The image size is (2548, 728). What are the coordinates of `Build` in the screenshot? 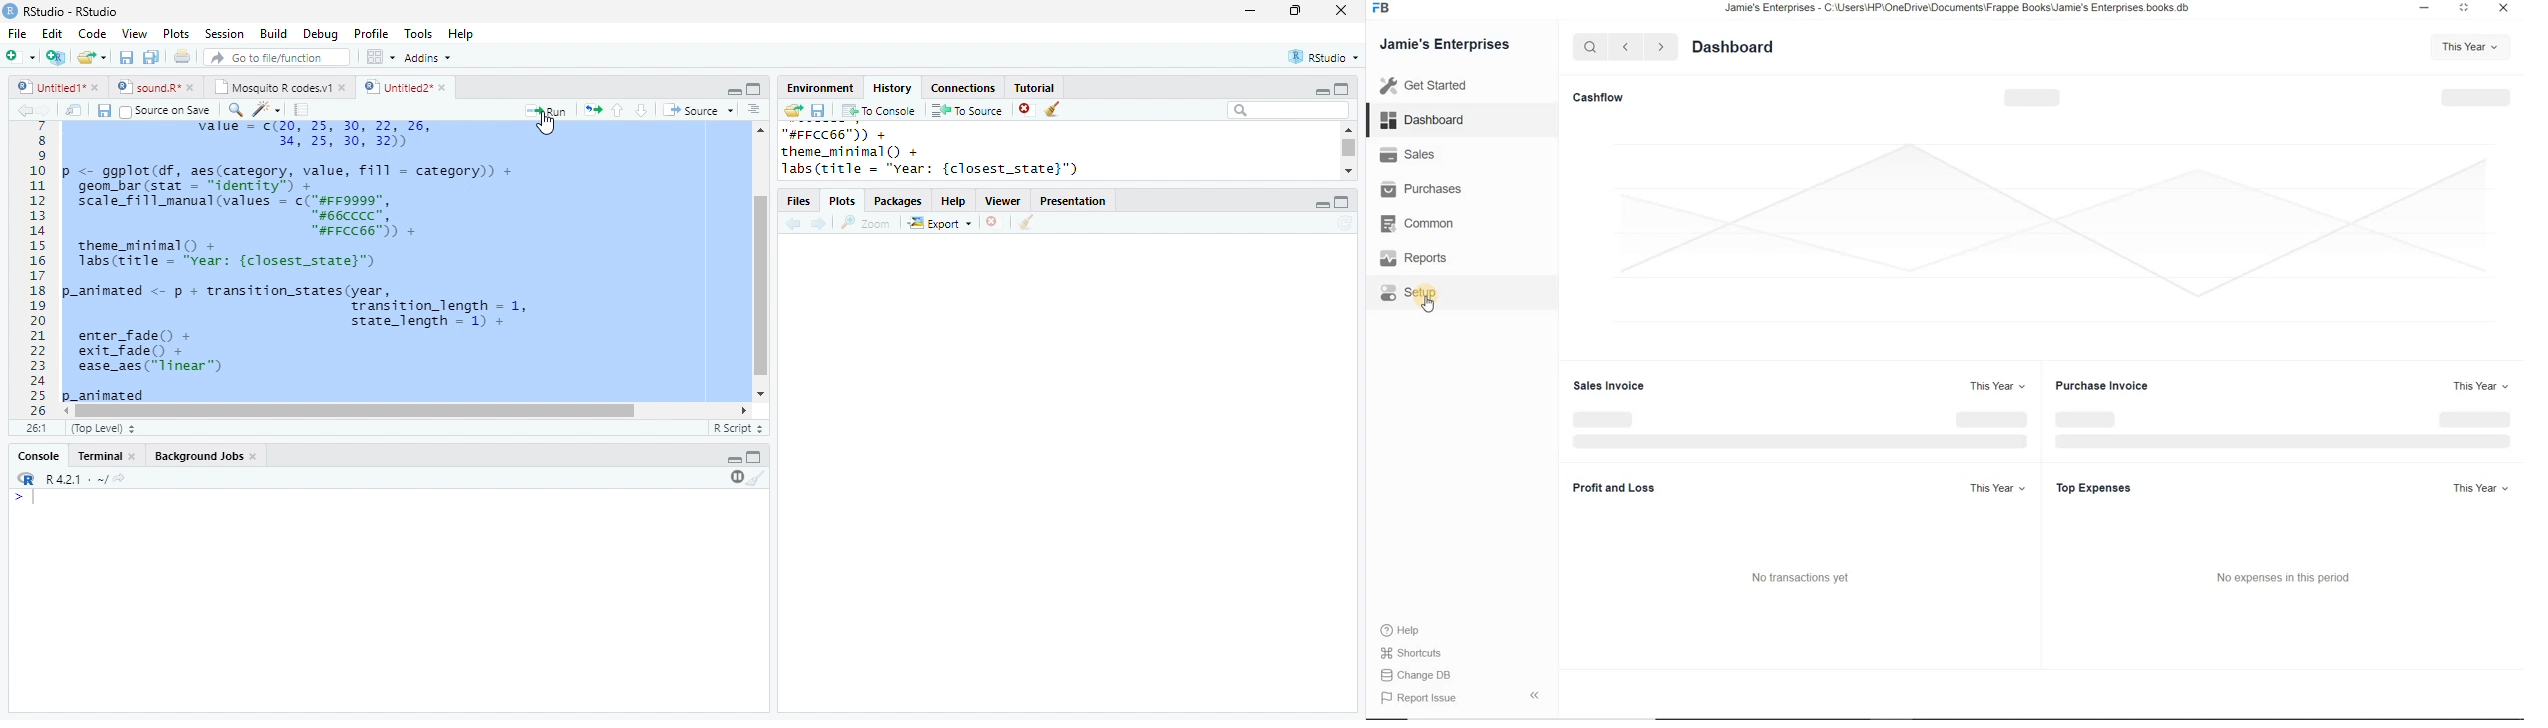 It's located at (273, 33).